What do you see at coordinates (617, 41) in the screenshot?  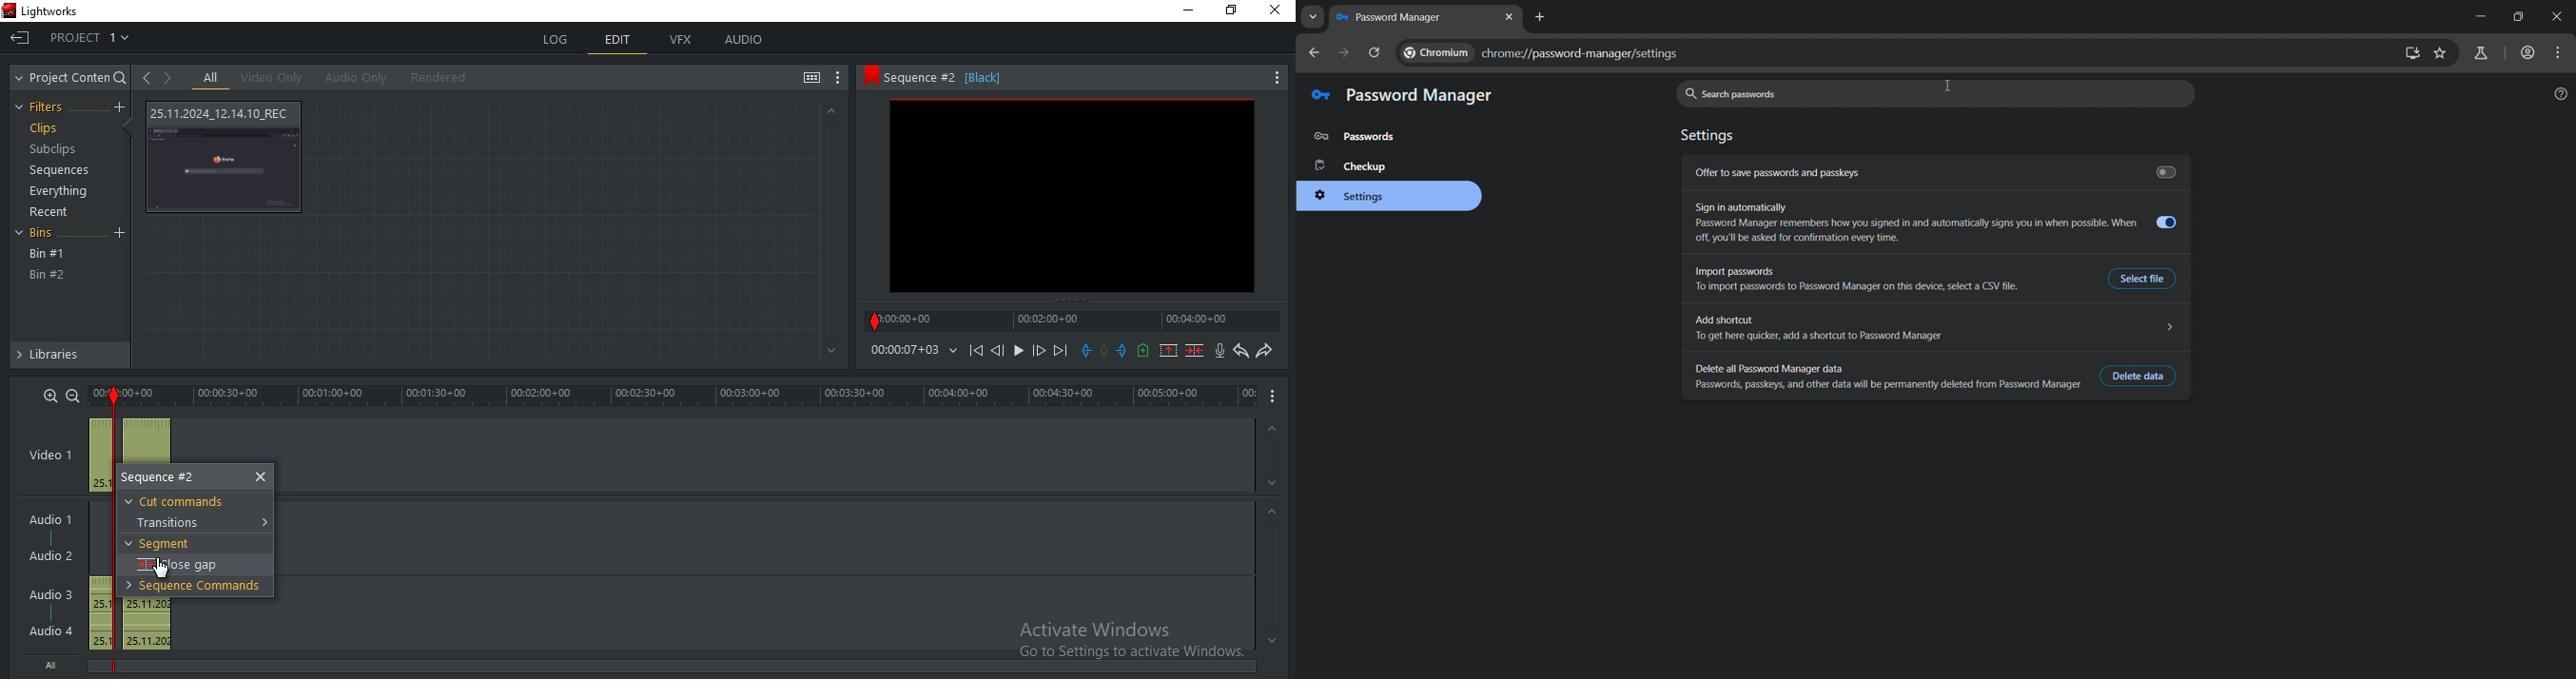 I see `edit` at bounding box center [617, 41].